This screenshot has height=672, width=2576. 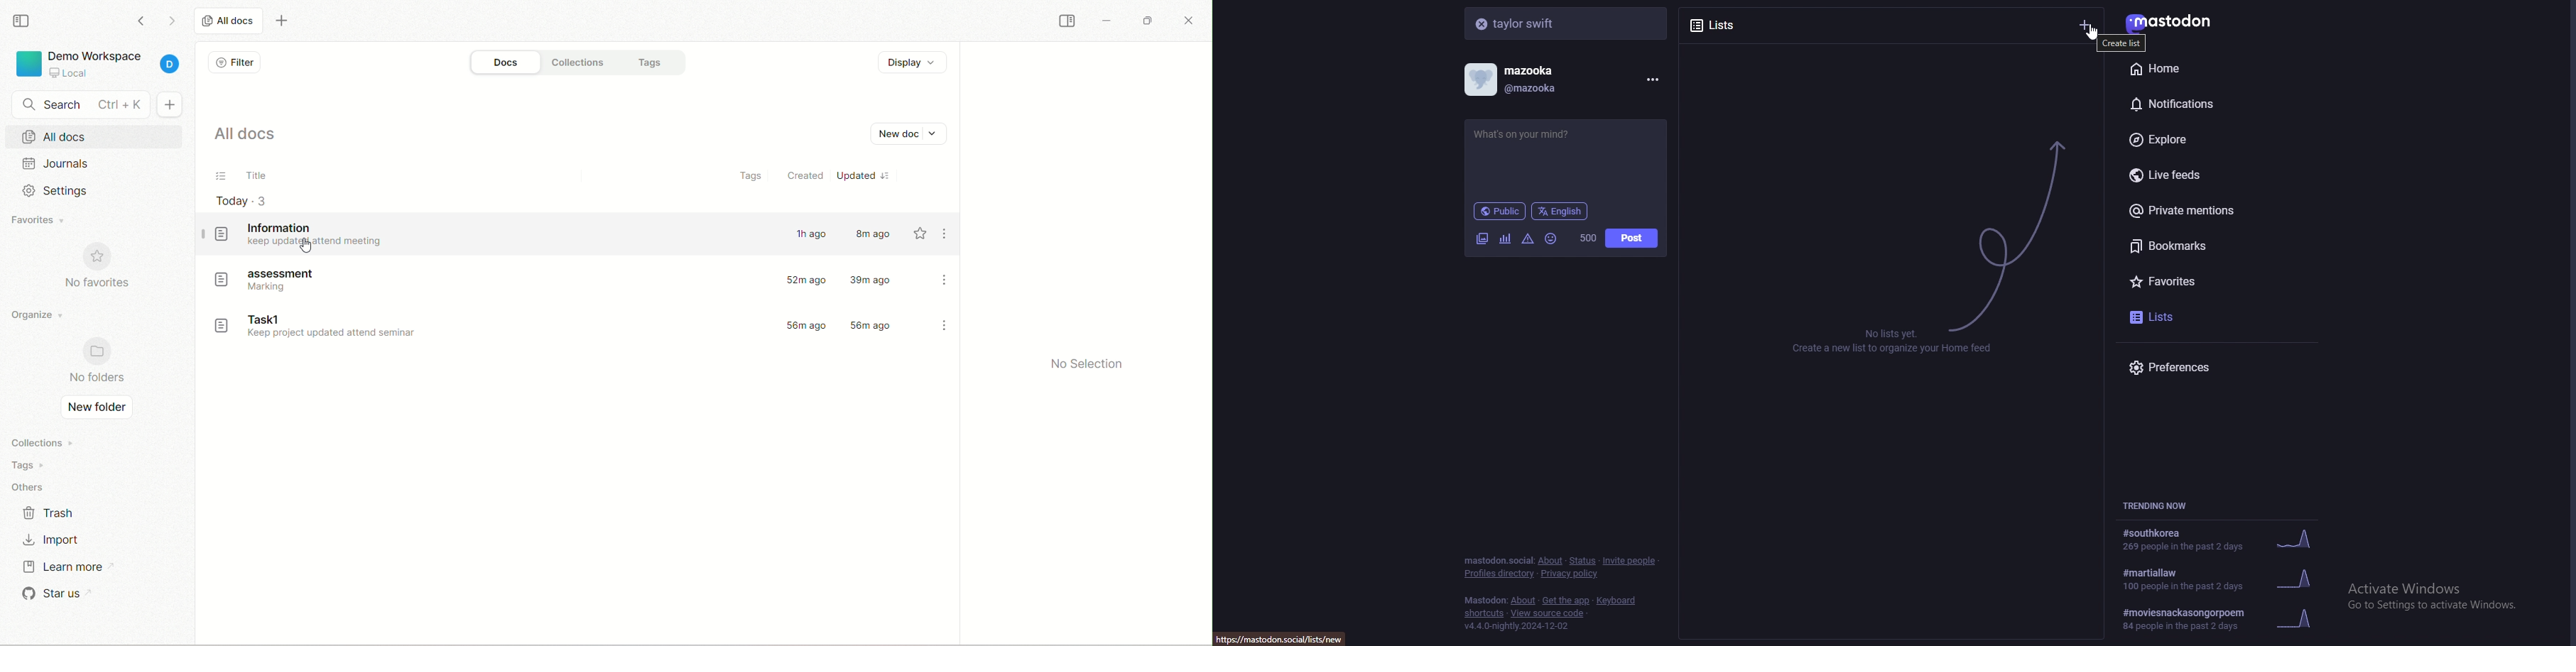 What do you see at coordinates (2202, 102) in the screenshot?
I see `notifications` at bounding box center [2202, 102].